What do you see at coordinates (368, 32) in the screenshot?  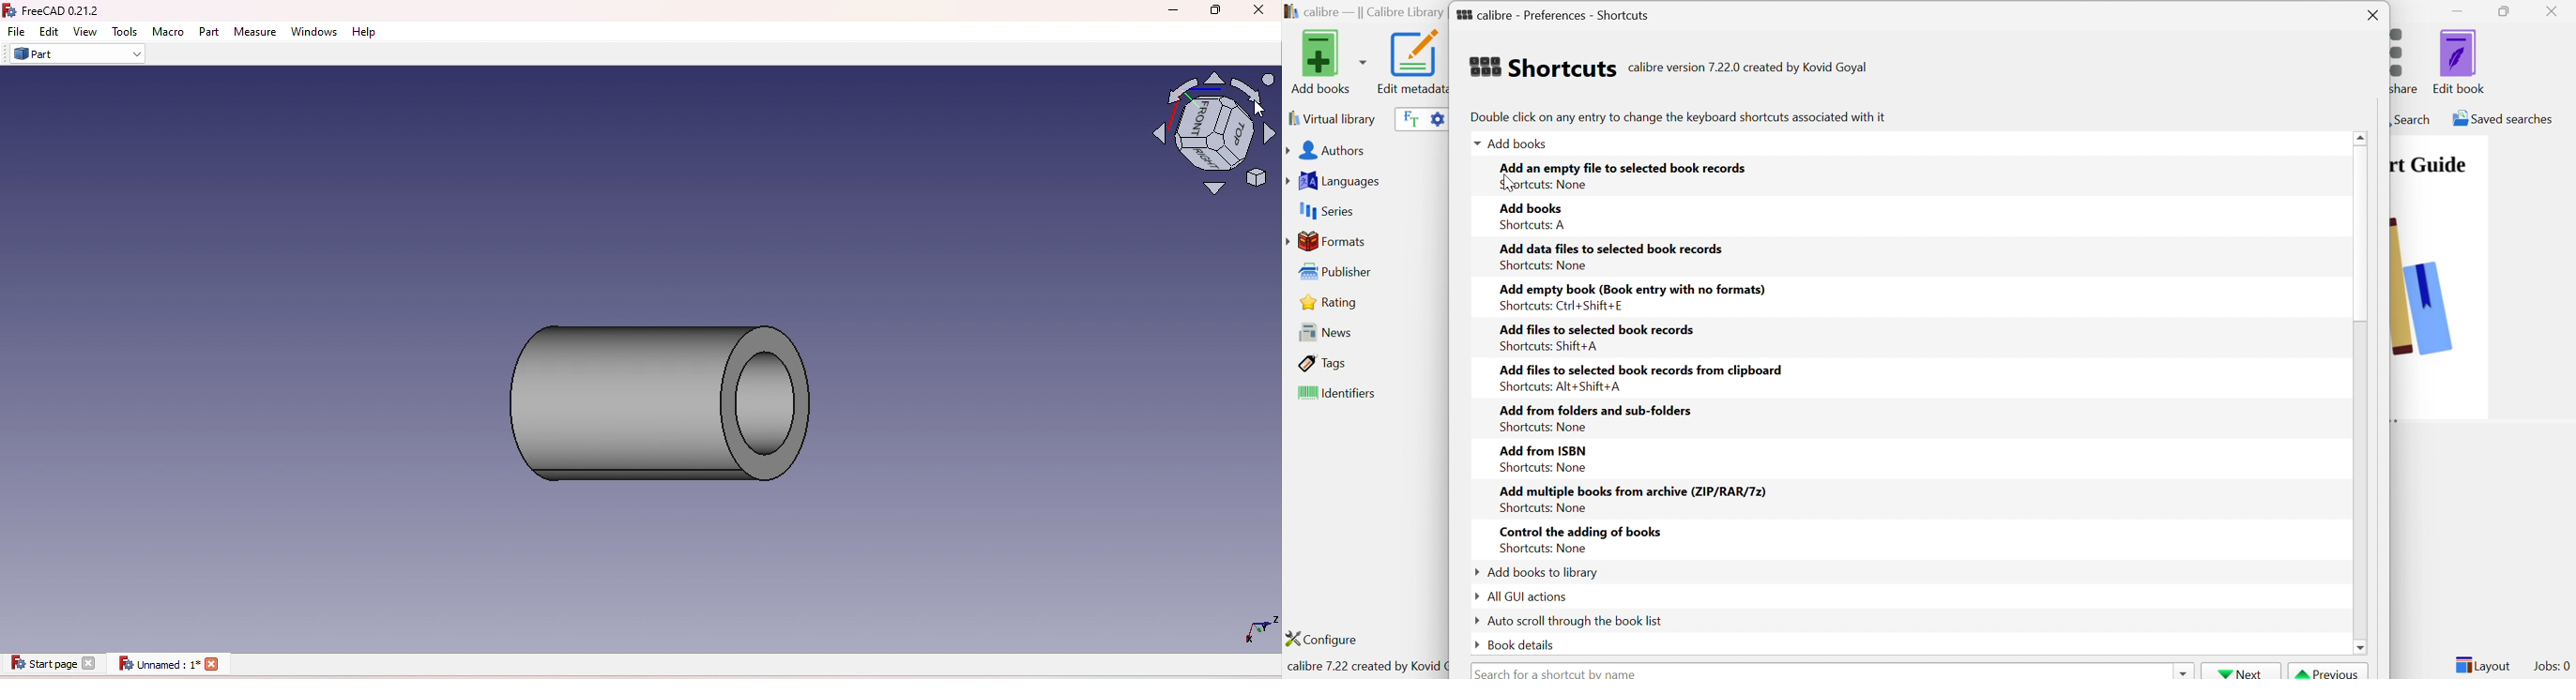 I see `Help` at bounding box center [368, 32].